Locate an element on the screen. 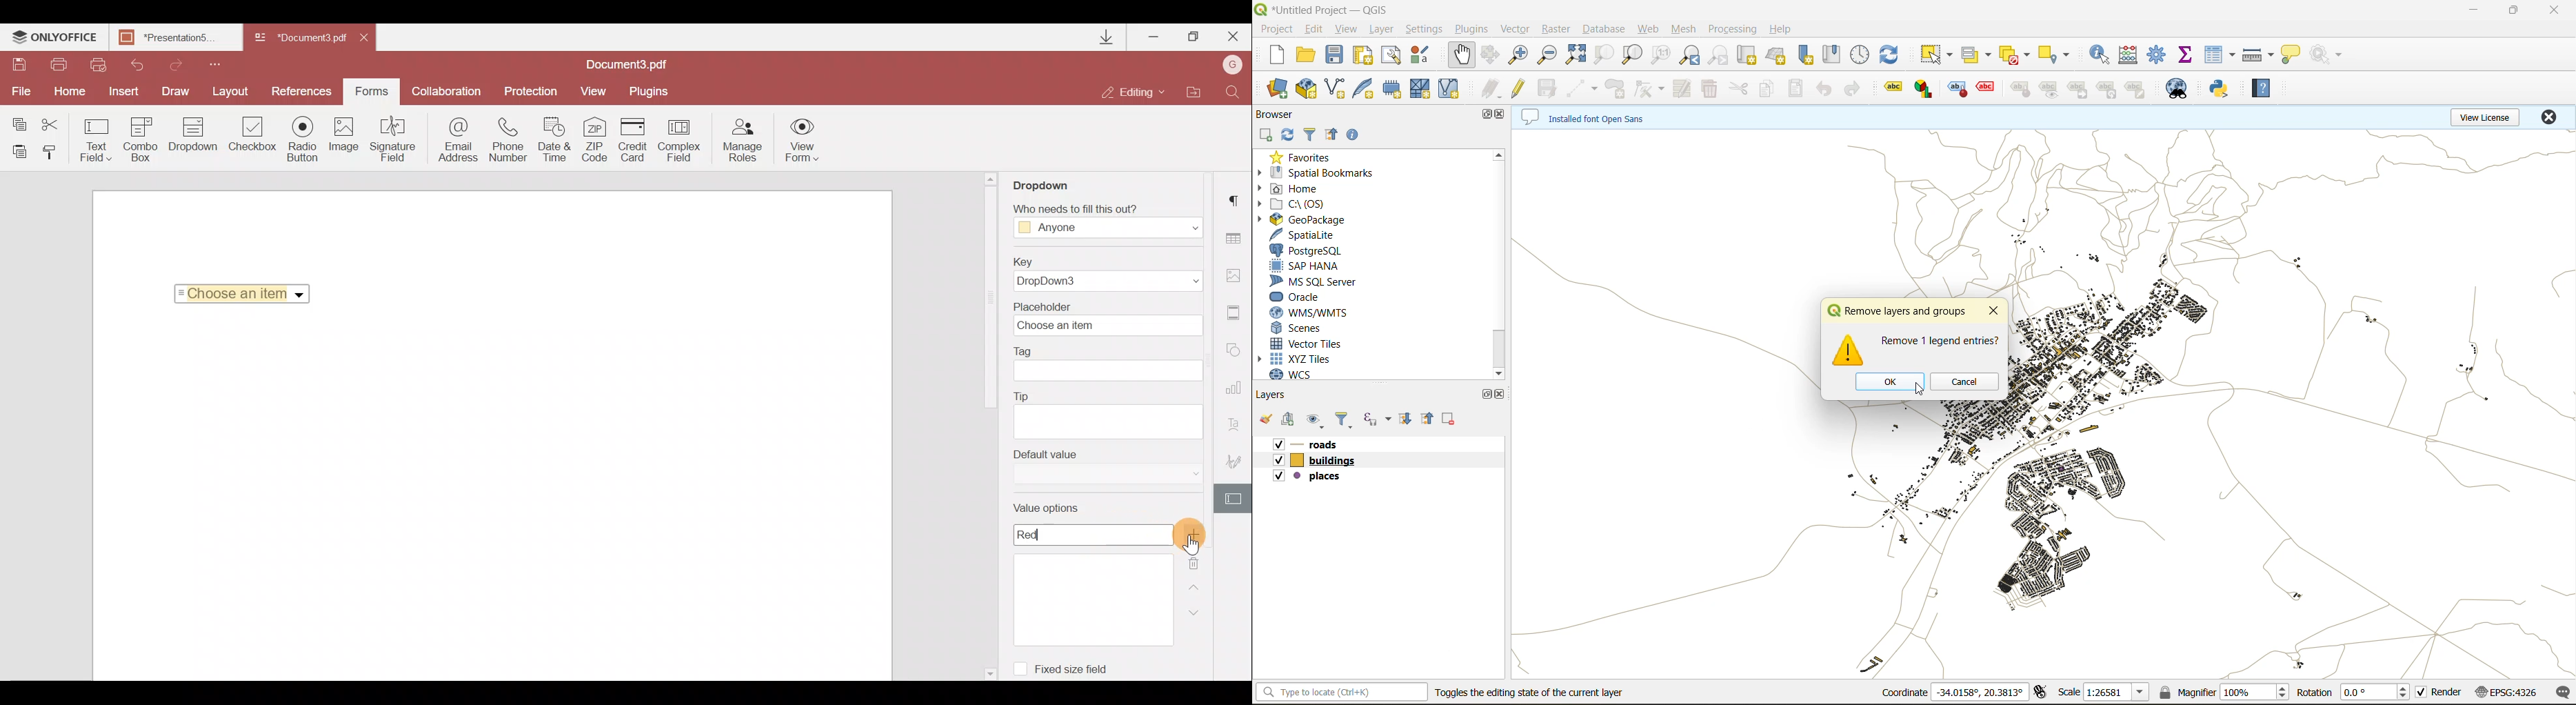 This screenshot has width=2576, height=728. ok is located at coordinates (1887, 381).